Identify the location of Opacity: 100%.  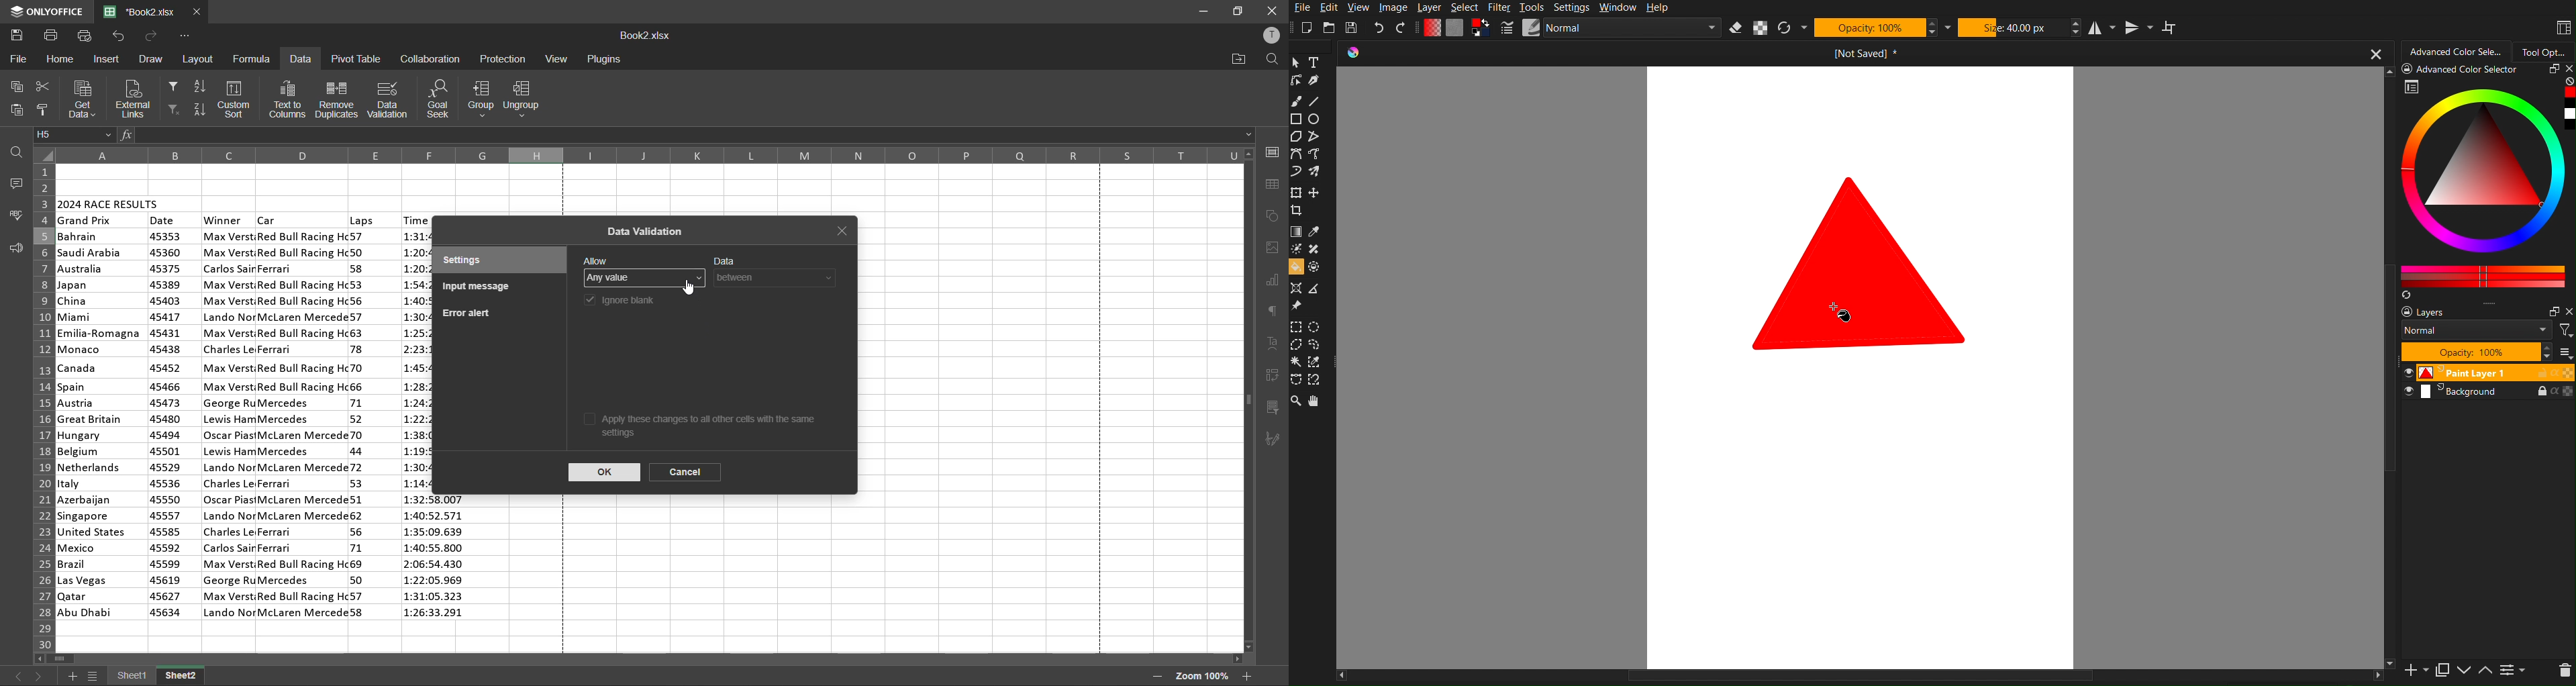
(1869, 28).